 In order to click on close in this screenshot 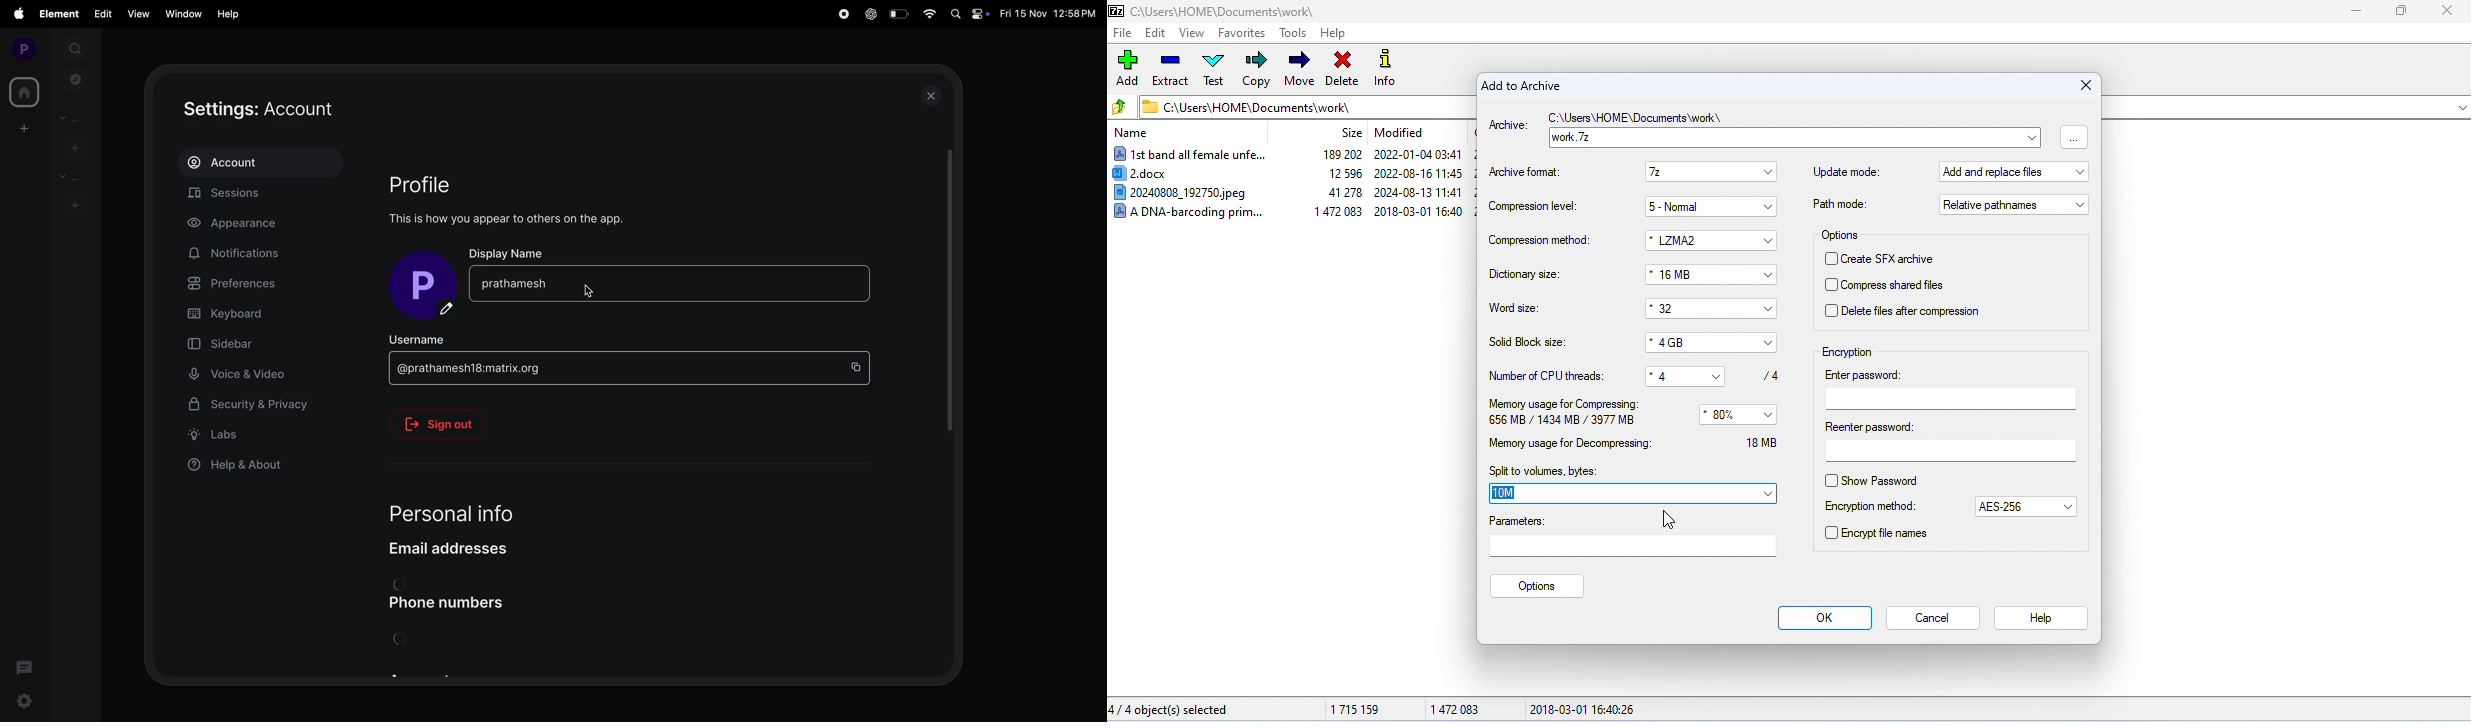, I will do `click(932, 96)`.